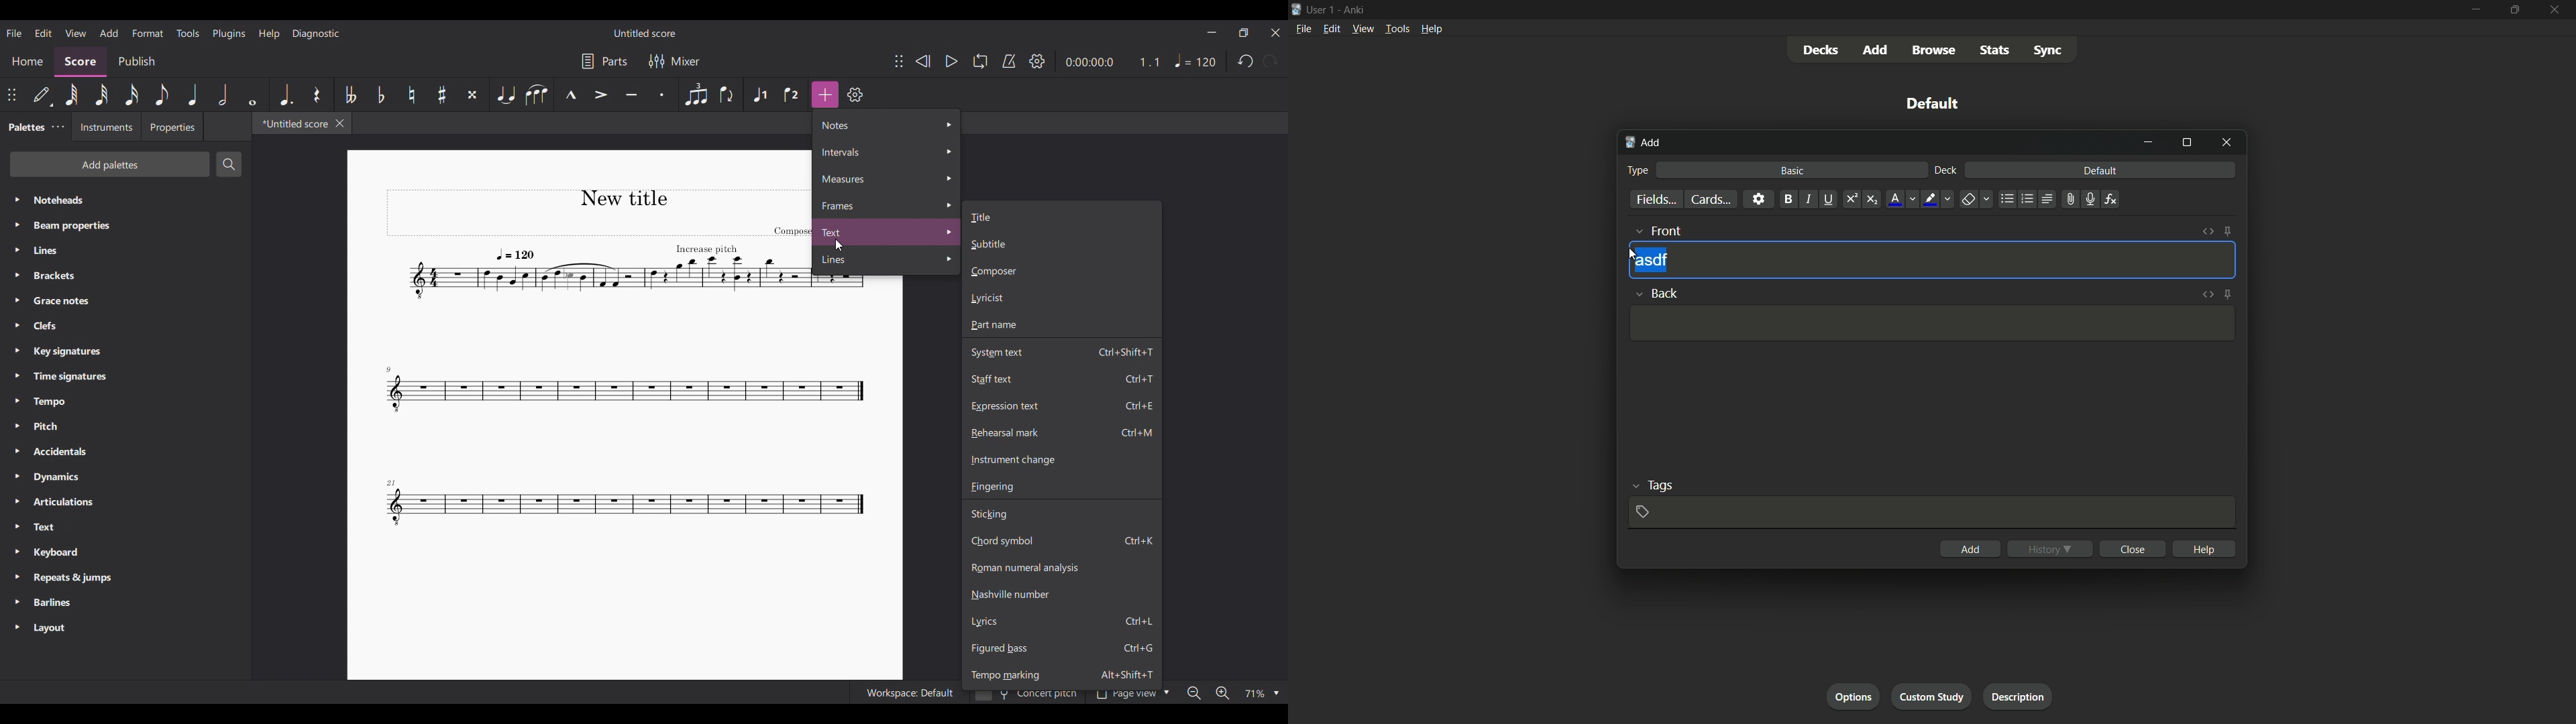 This screenshot has height=728, width=2576. Describe the element at coordinates (886, 178) in the screenshot. I see `Measure options` at that location.